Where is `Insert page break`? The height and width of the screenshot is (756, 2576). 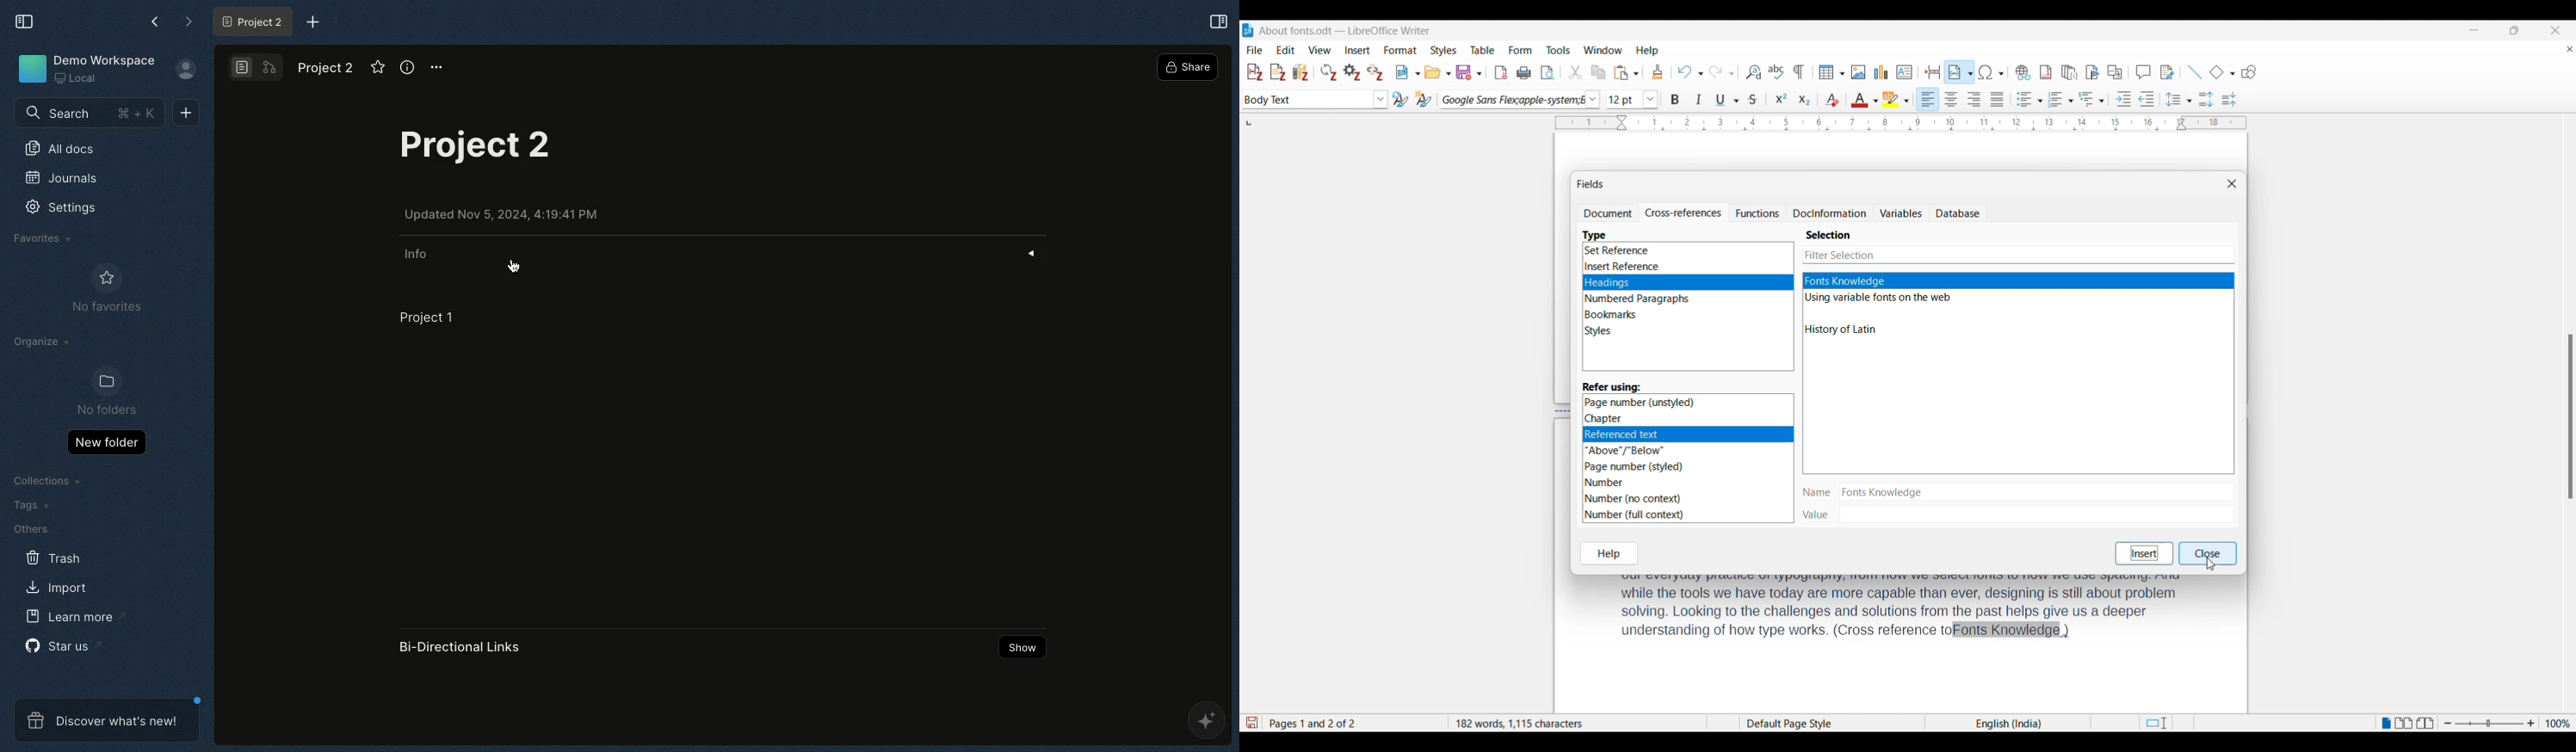 Insert page break is located at coordinates (1934, 72).